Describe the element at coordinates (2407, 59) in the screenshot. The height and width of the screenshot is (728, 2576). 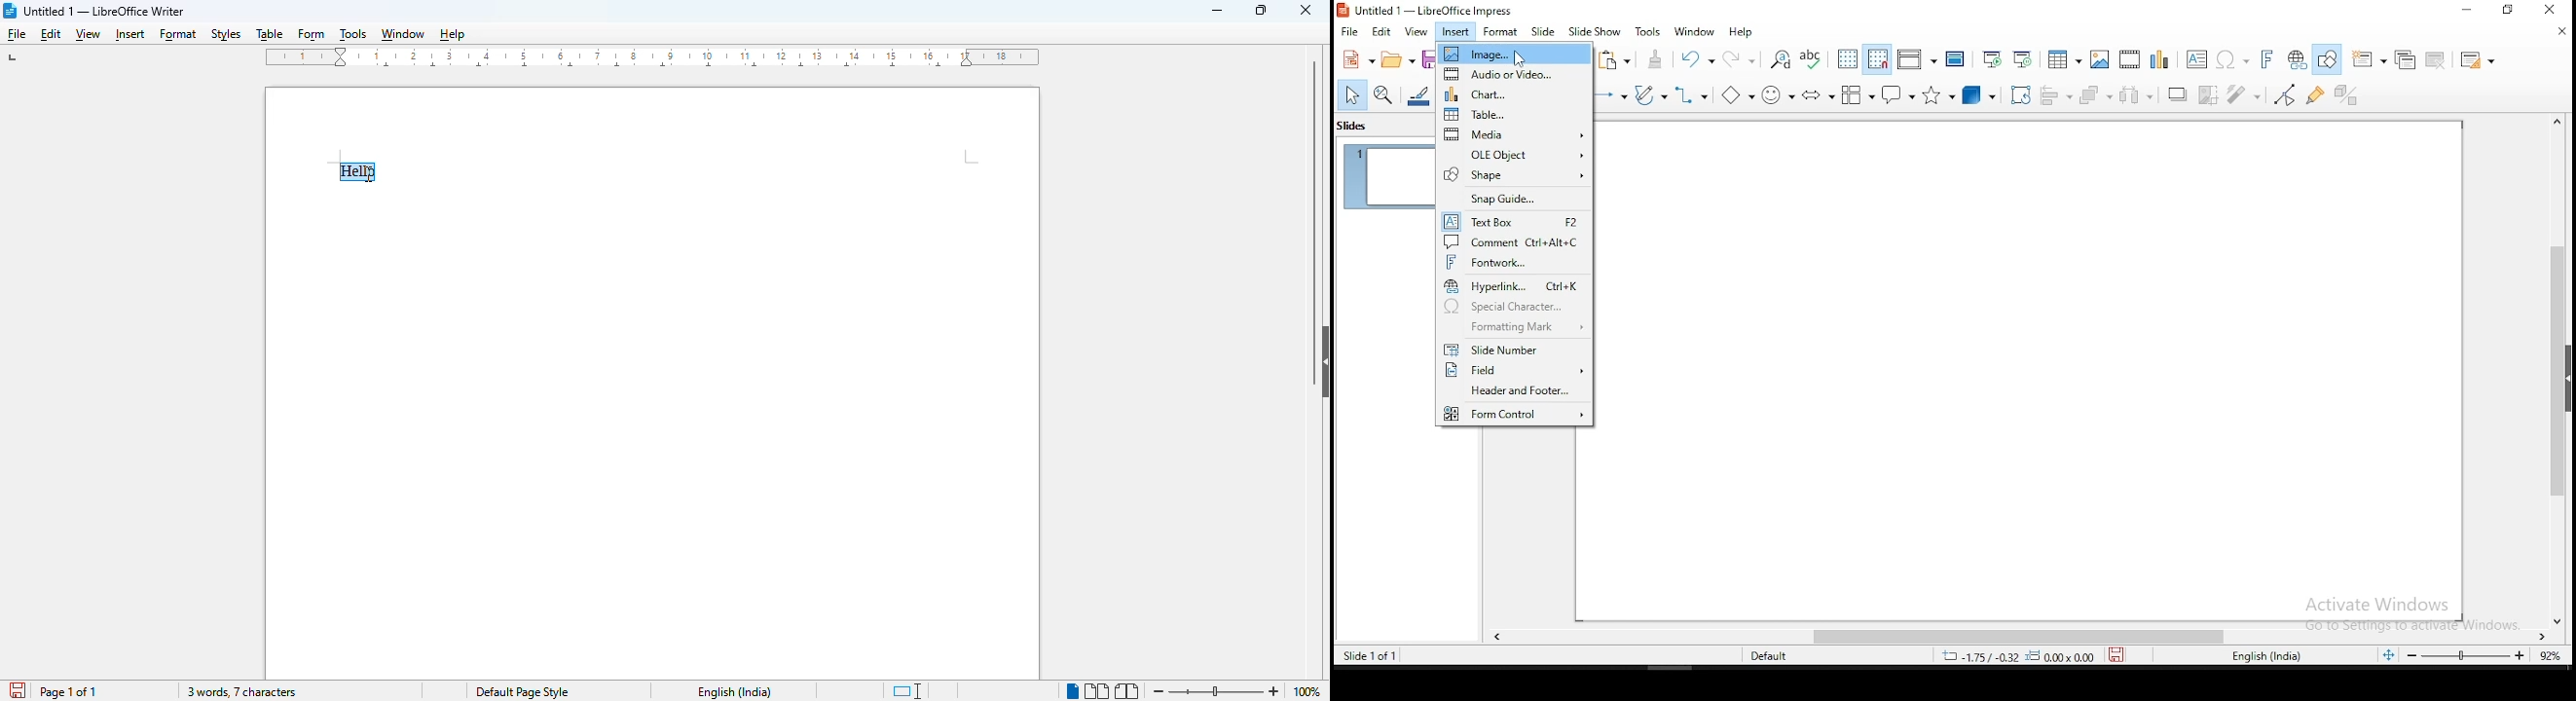
I see `duplicate slide` at that location.